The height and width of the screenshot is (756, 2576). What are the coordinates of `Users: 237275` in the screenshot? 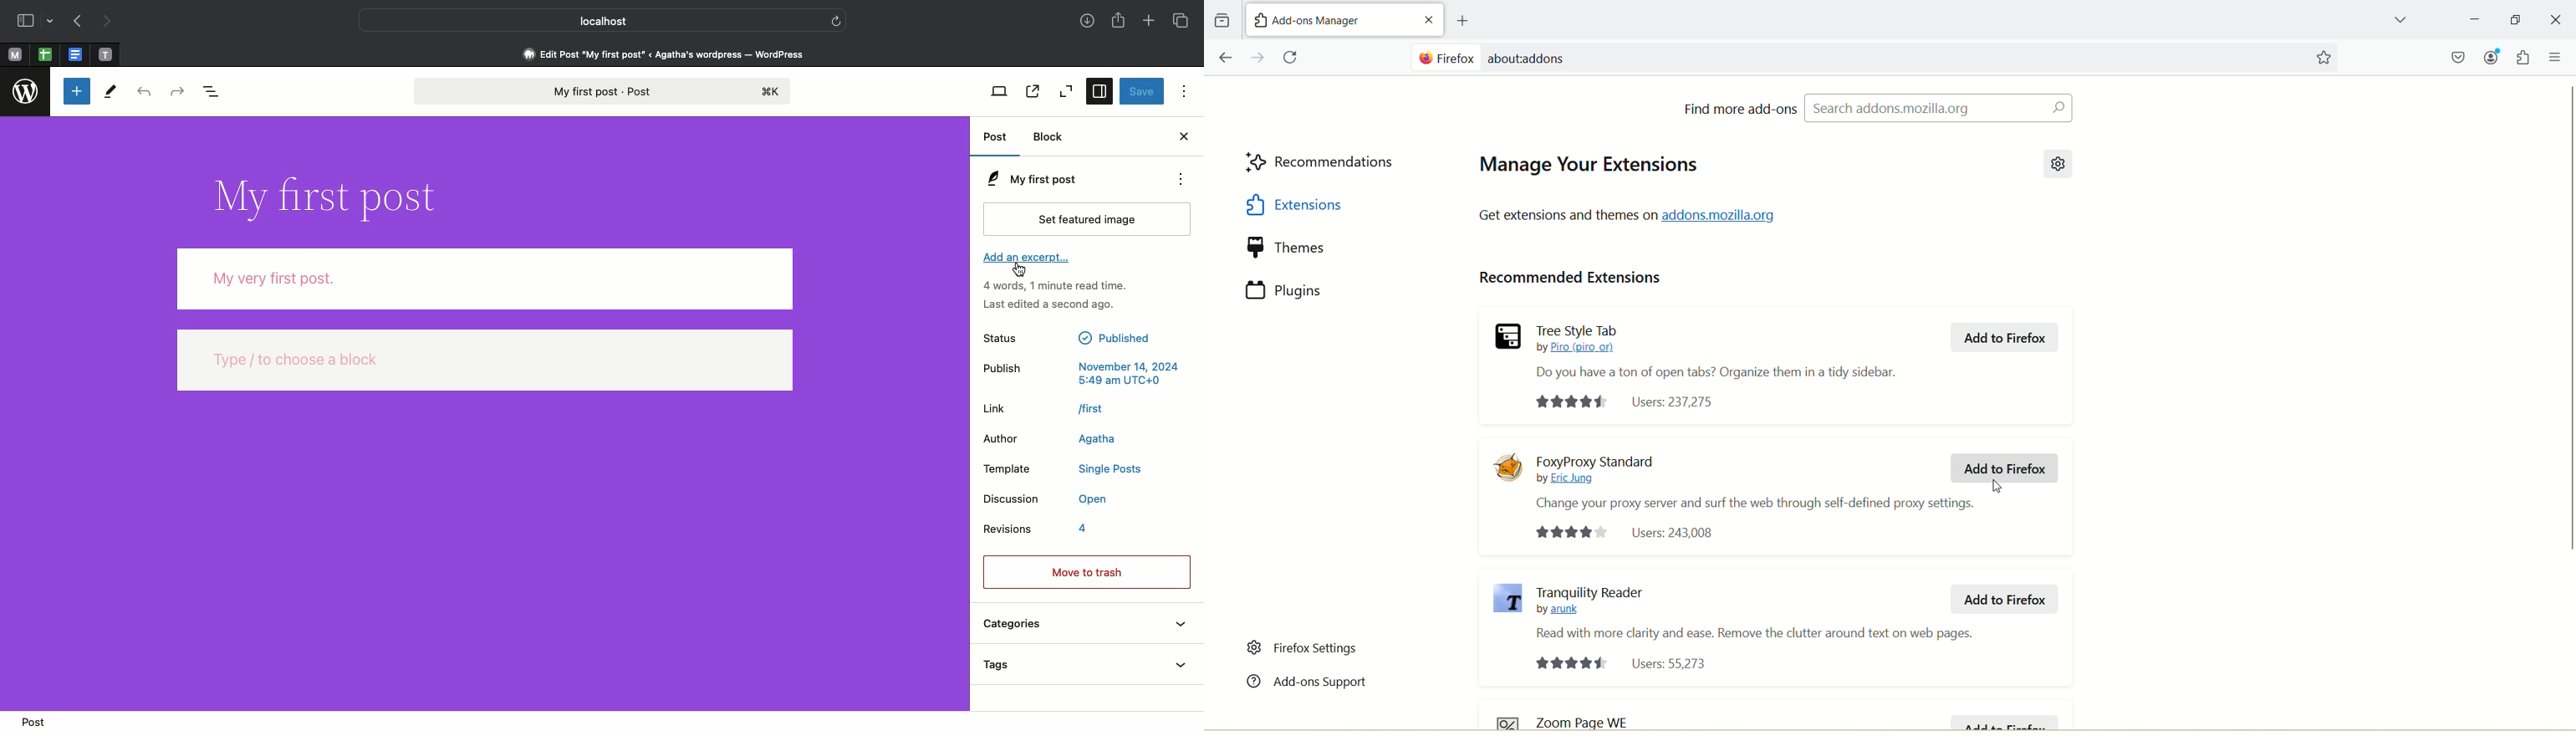 It's located at (1627, 403).